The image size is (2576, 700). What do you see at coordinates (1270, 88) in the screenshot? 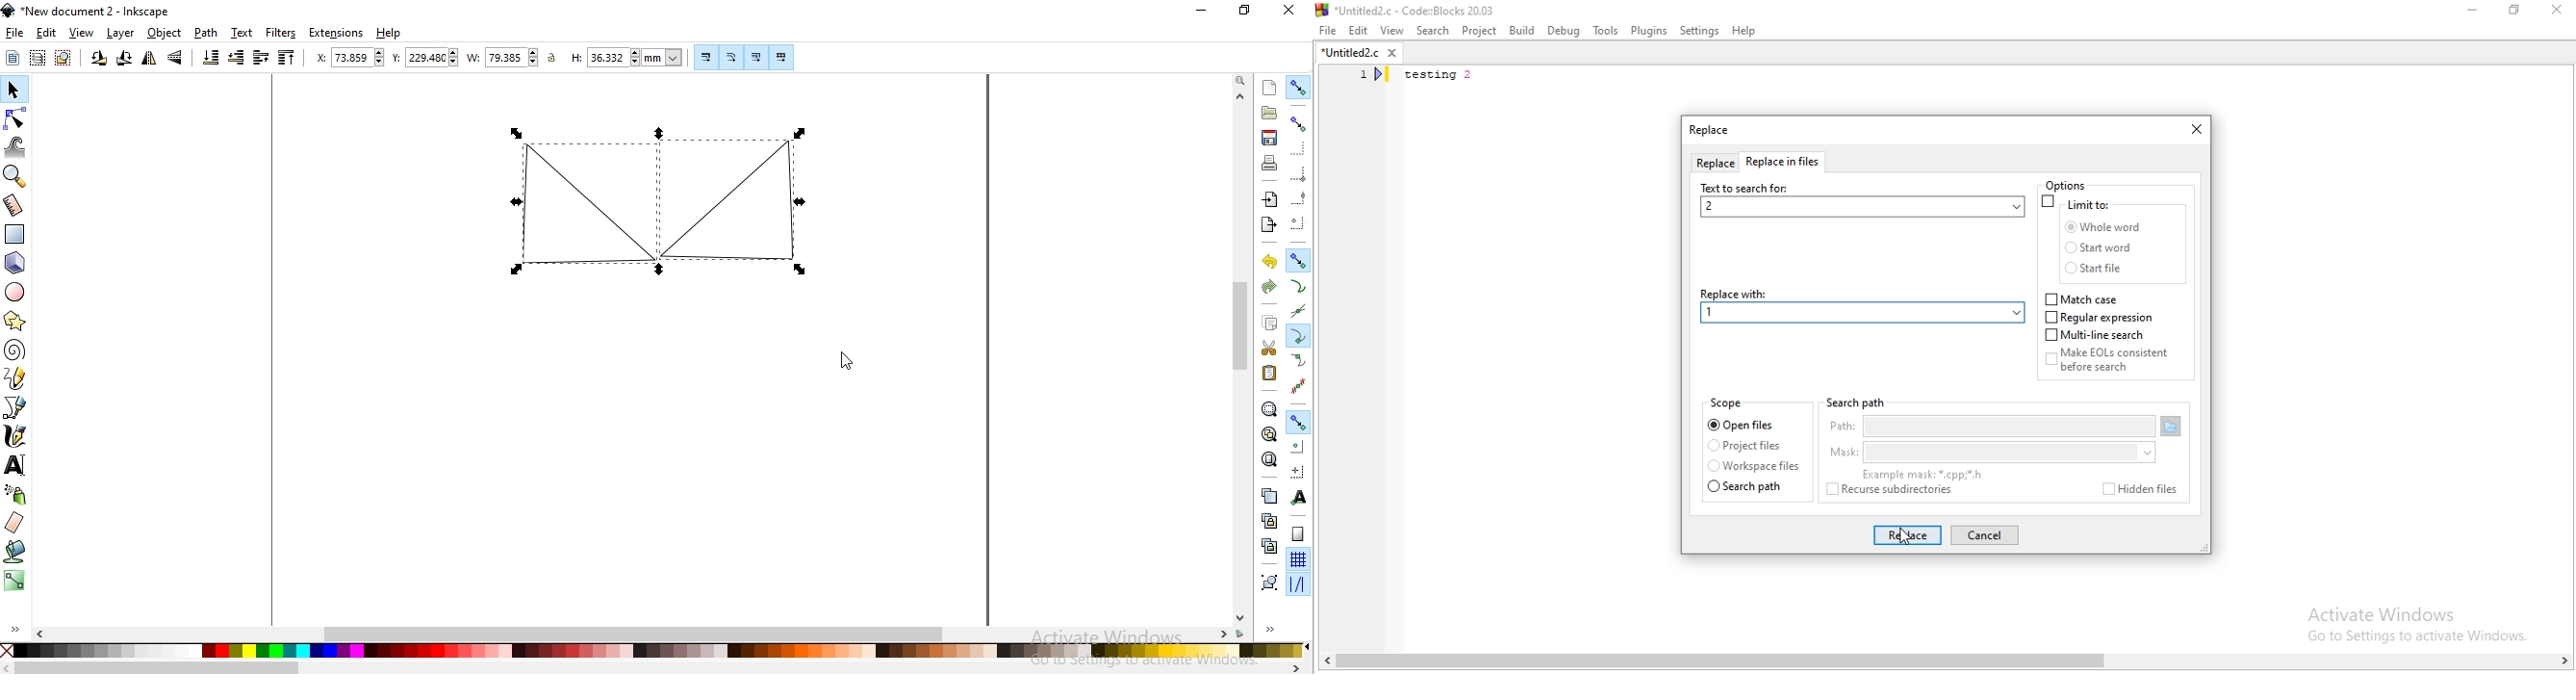
I see `create new document with default template` at bounding box center [1270, 88].